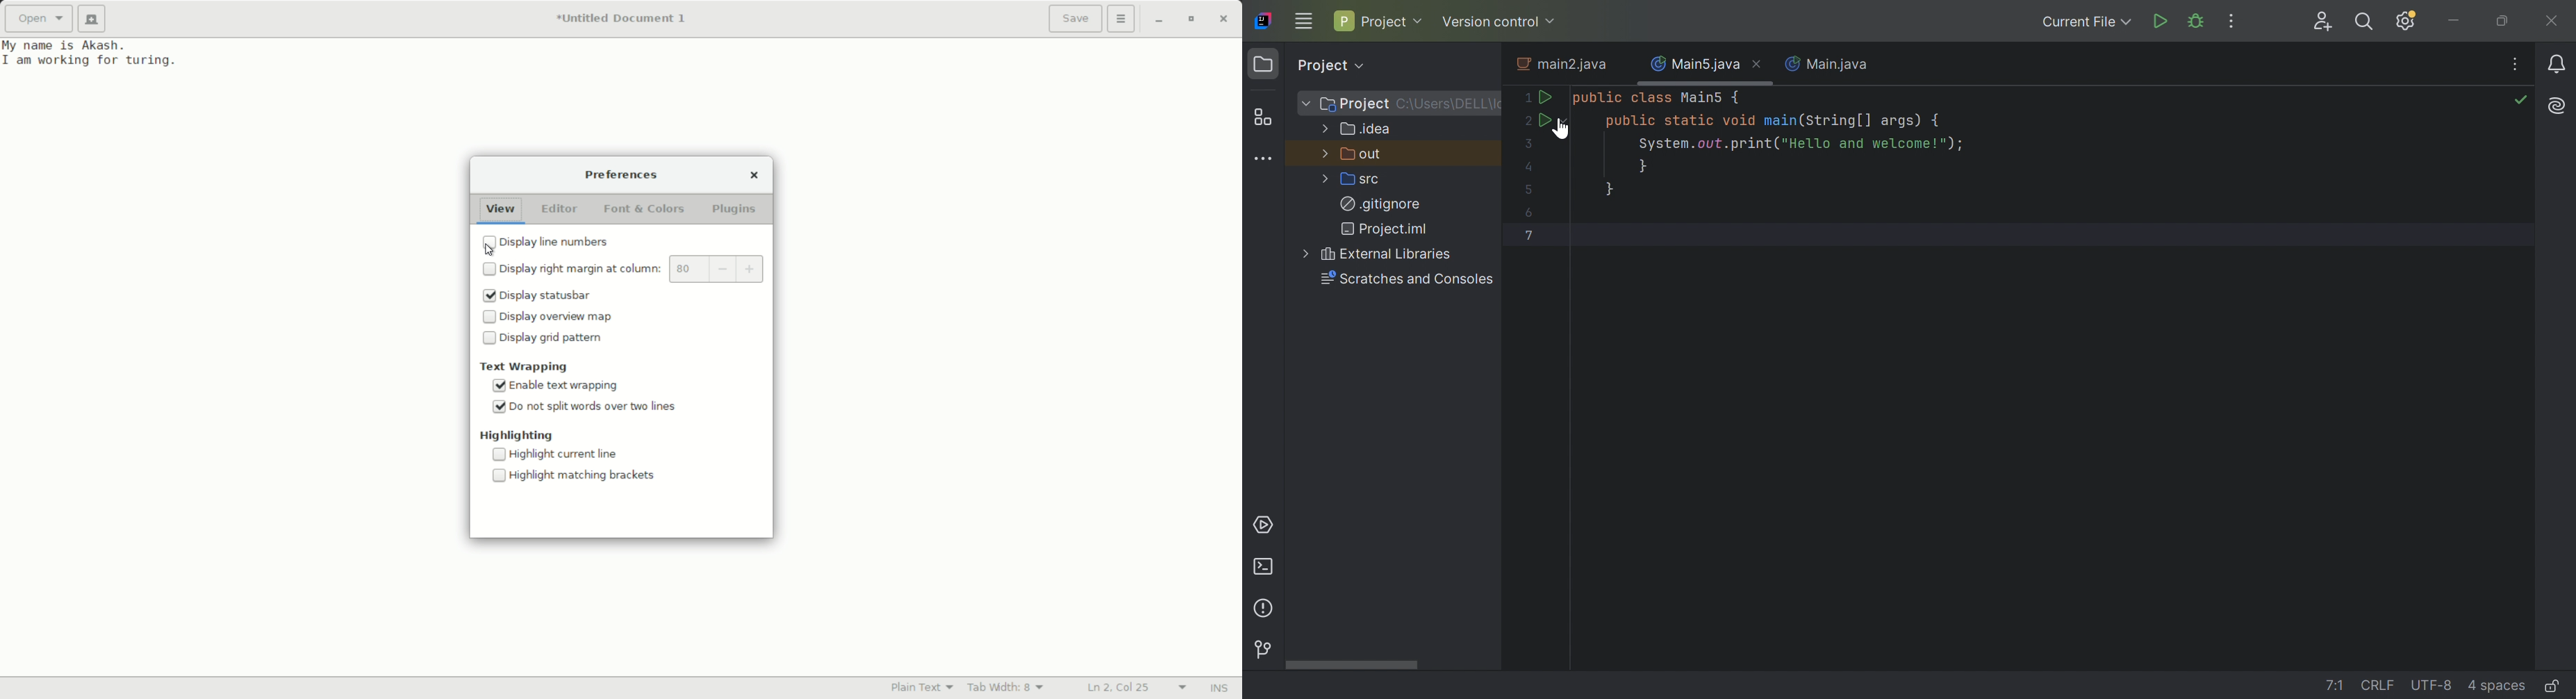  What do you see at coordinates (2366, 22) in the screenshot?
I see `Search everywhere` at bounding box center [2366, 22].